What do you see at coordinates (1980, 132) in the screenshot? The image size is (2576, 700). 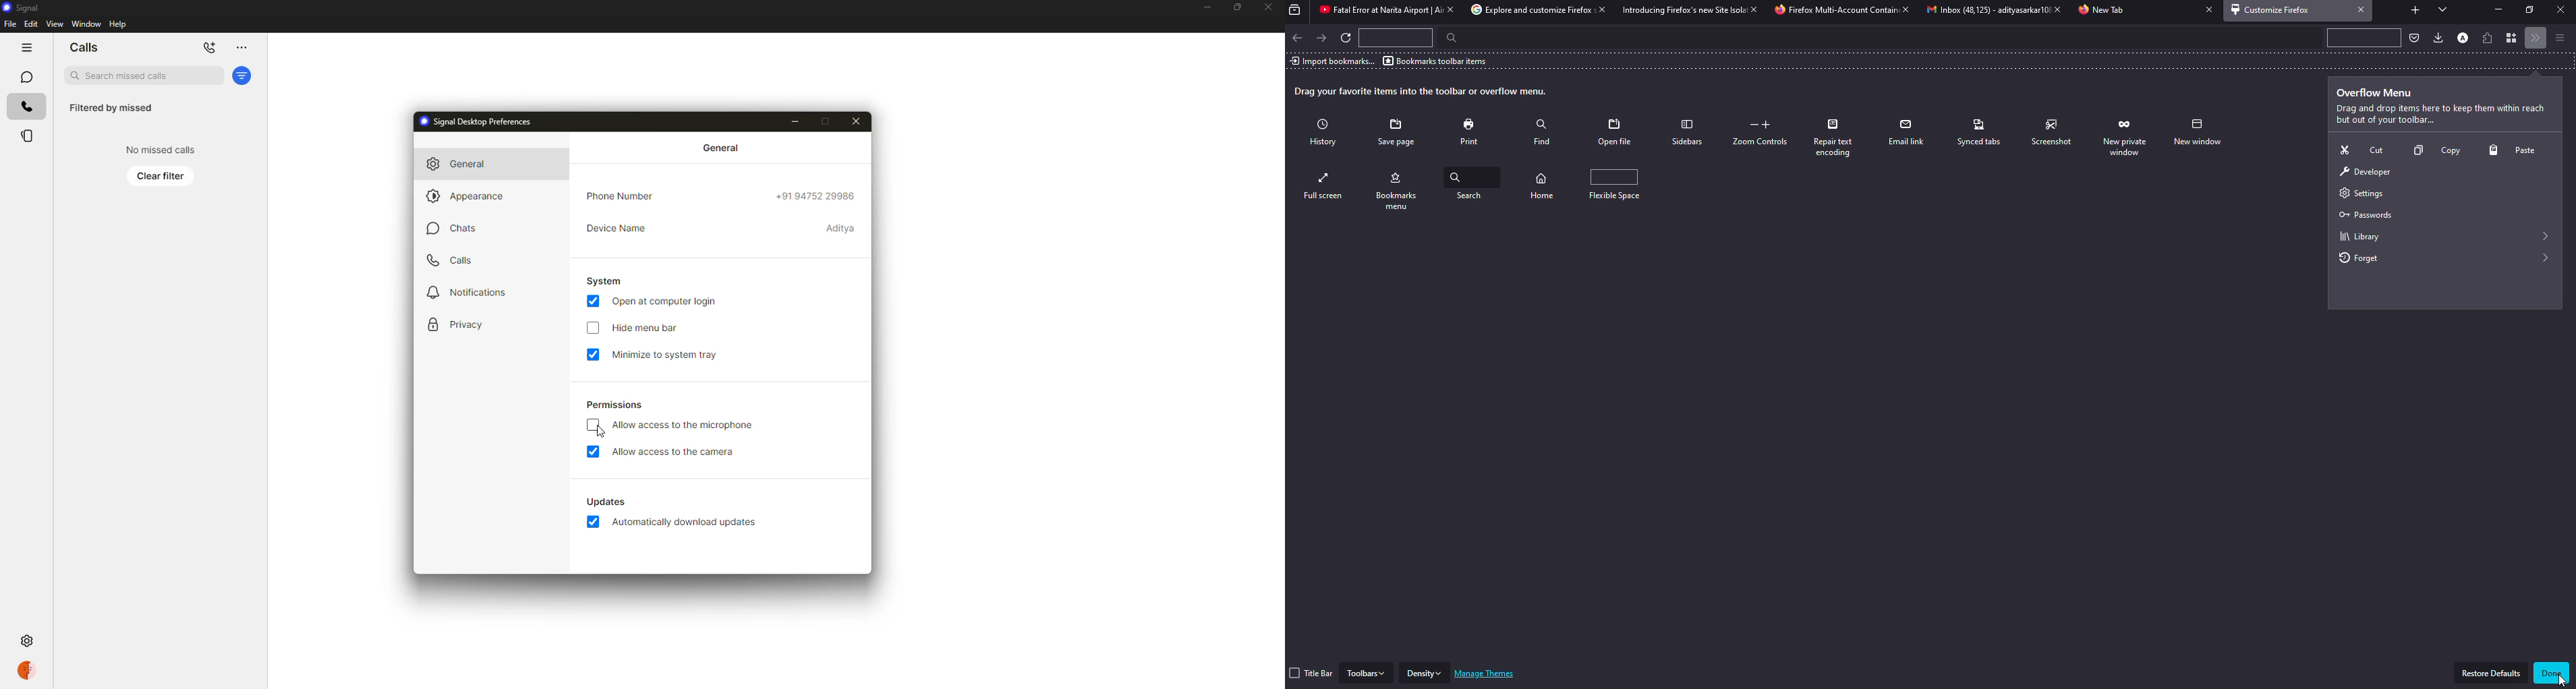 I see `synced tabs` at bounding box center [1980, 132].